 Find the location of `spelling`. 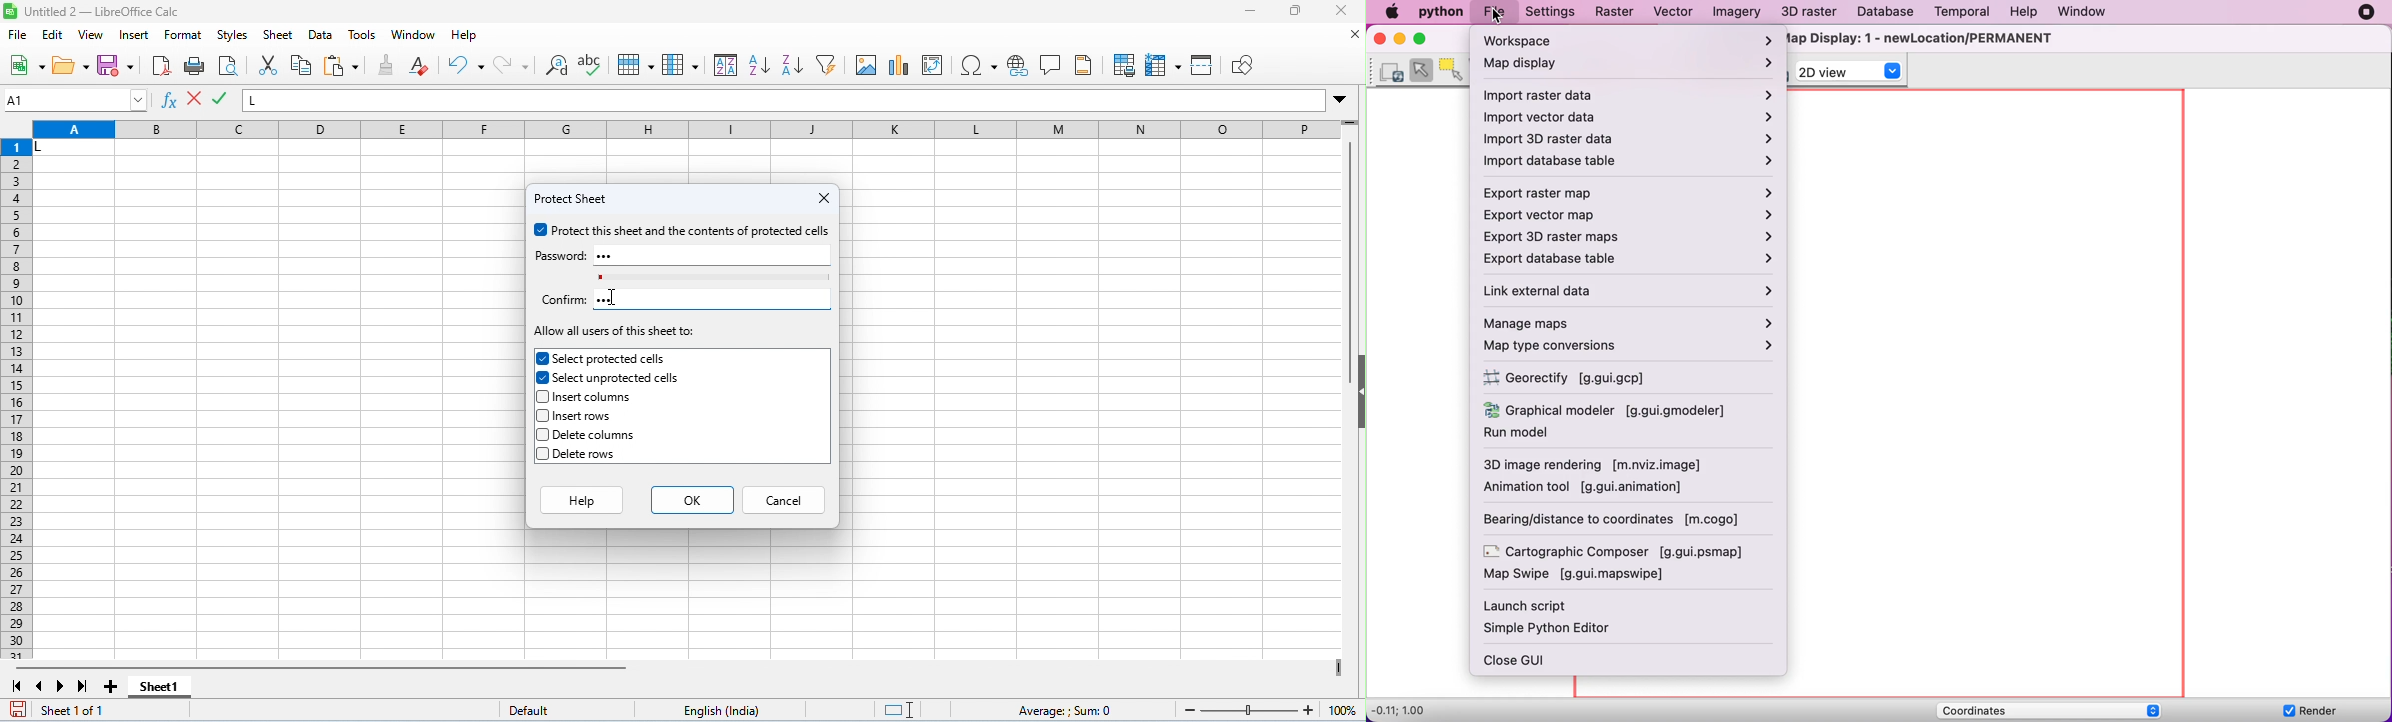

spelling is located at coordinates (593, 67).